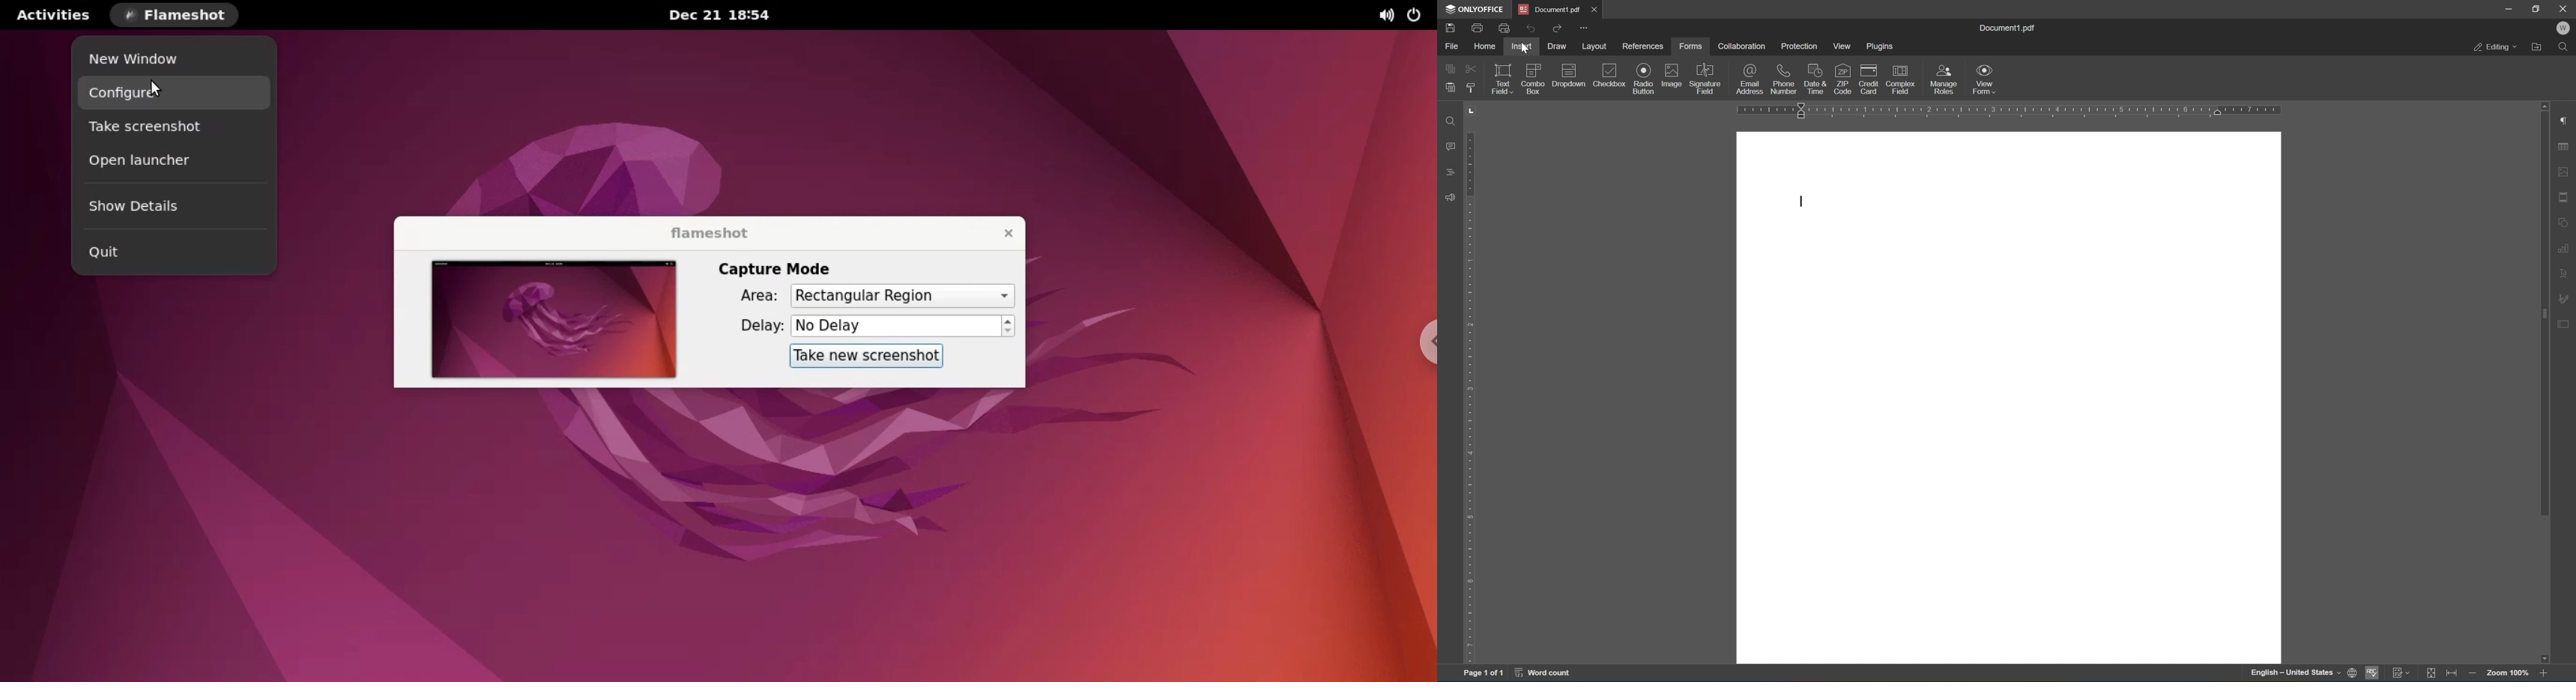  I want to click on combo box, so click(1534, 79).